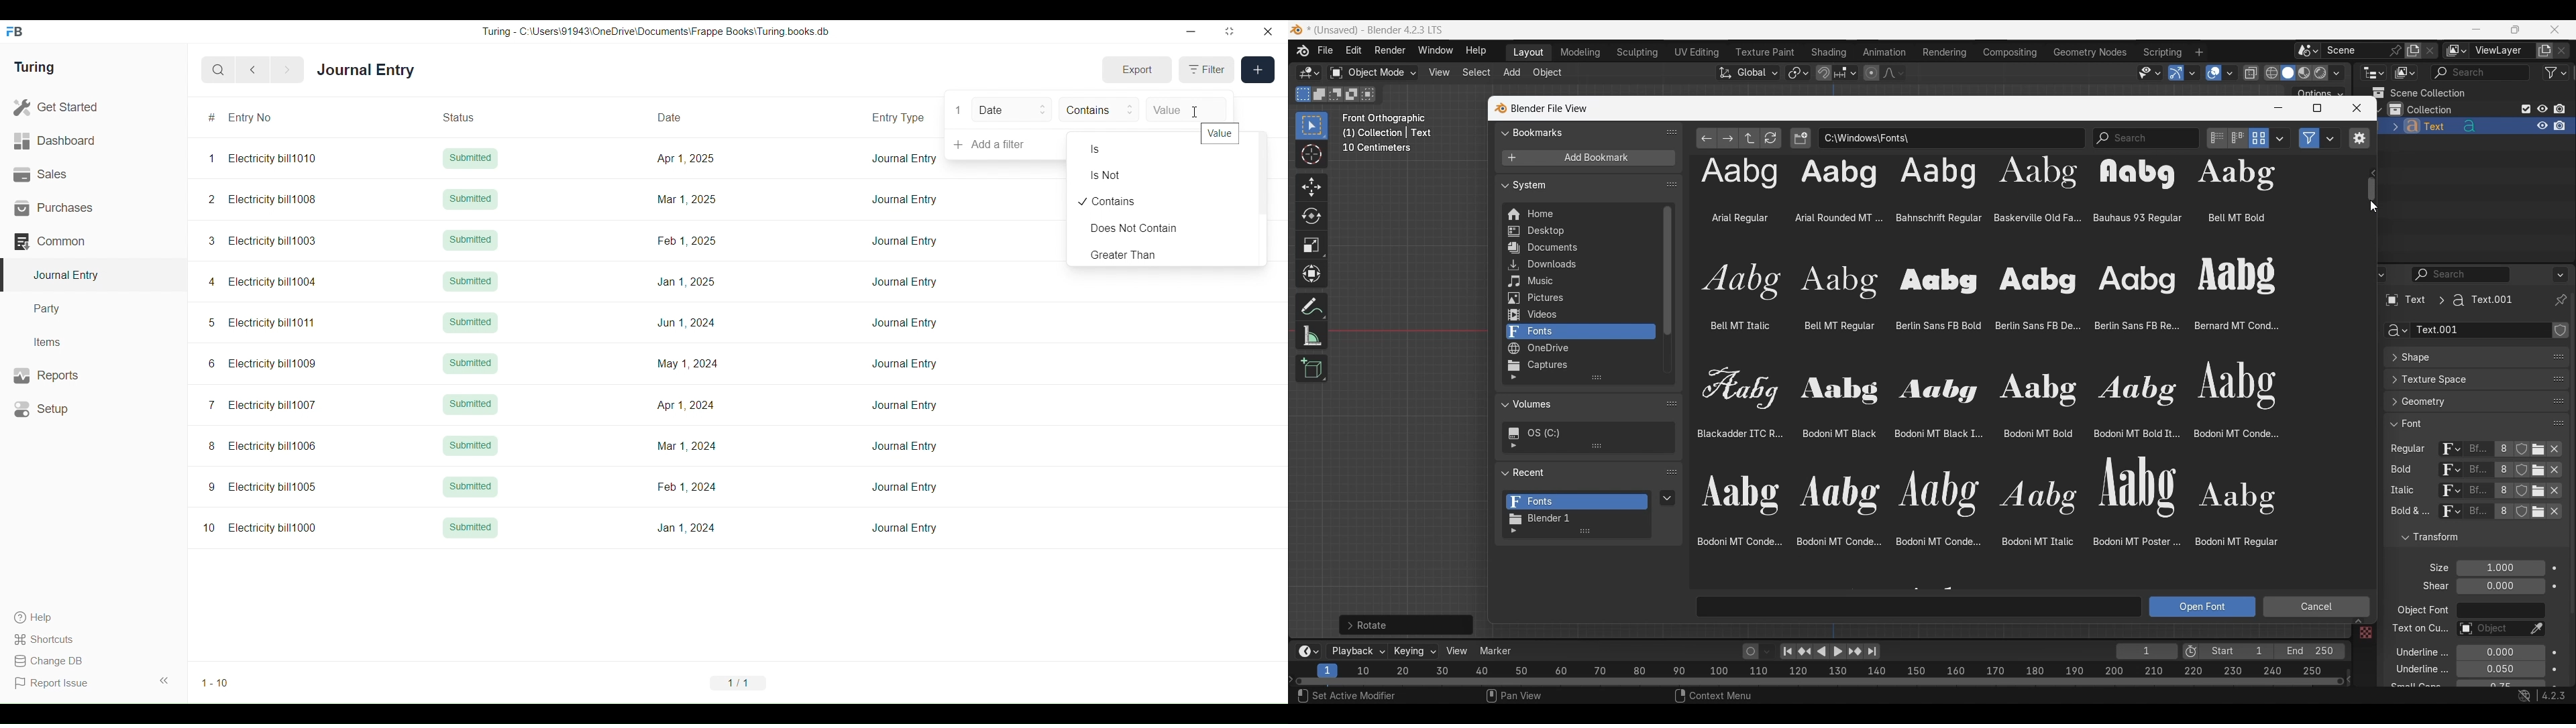 The height and width of the screenshot is (728, 2576). What do you see at coordinates (94, 409) in the screenshot?
I see `Setup` at bounding box center [94, 409].